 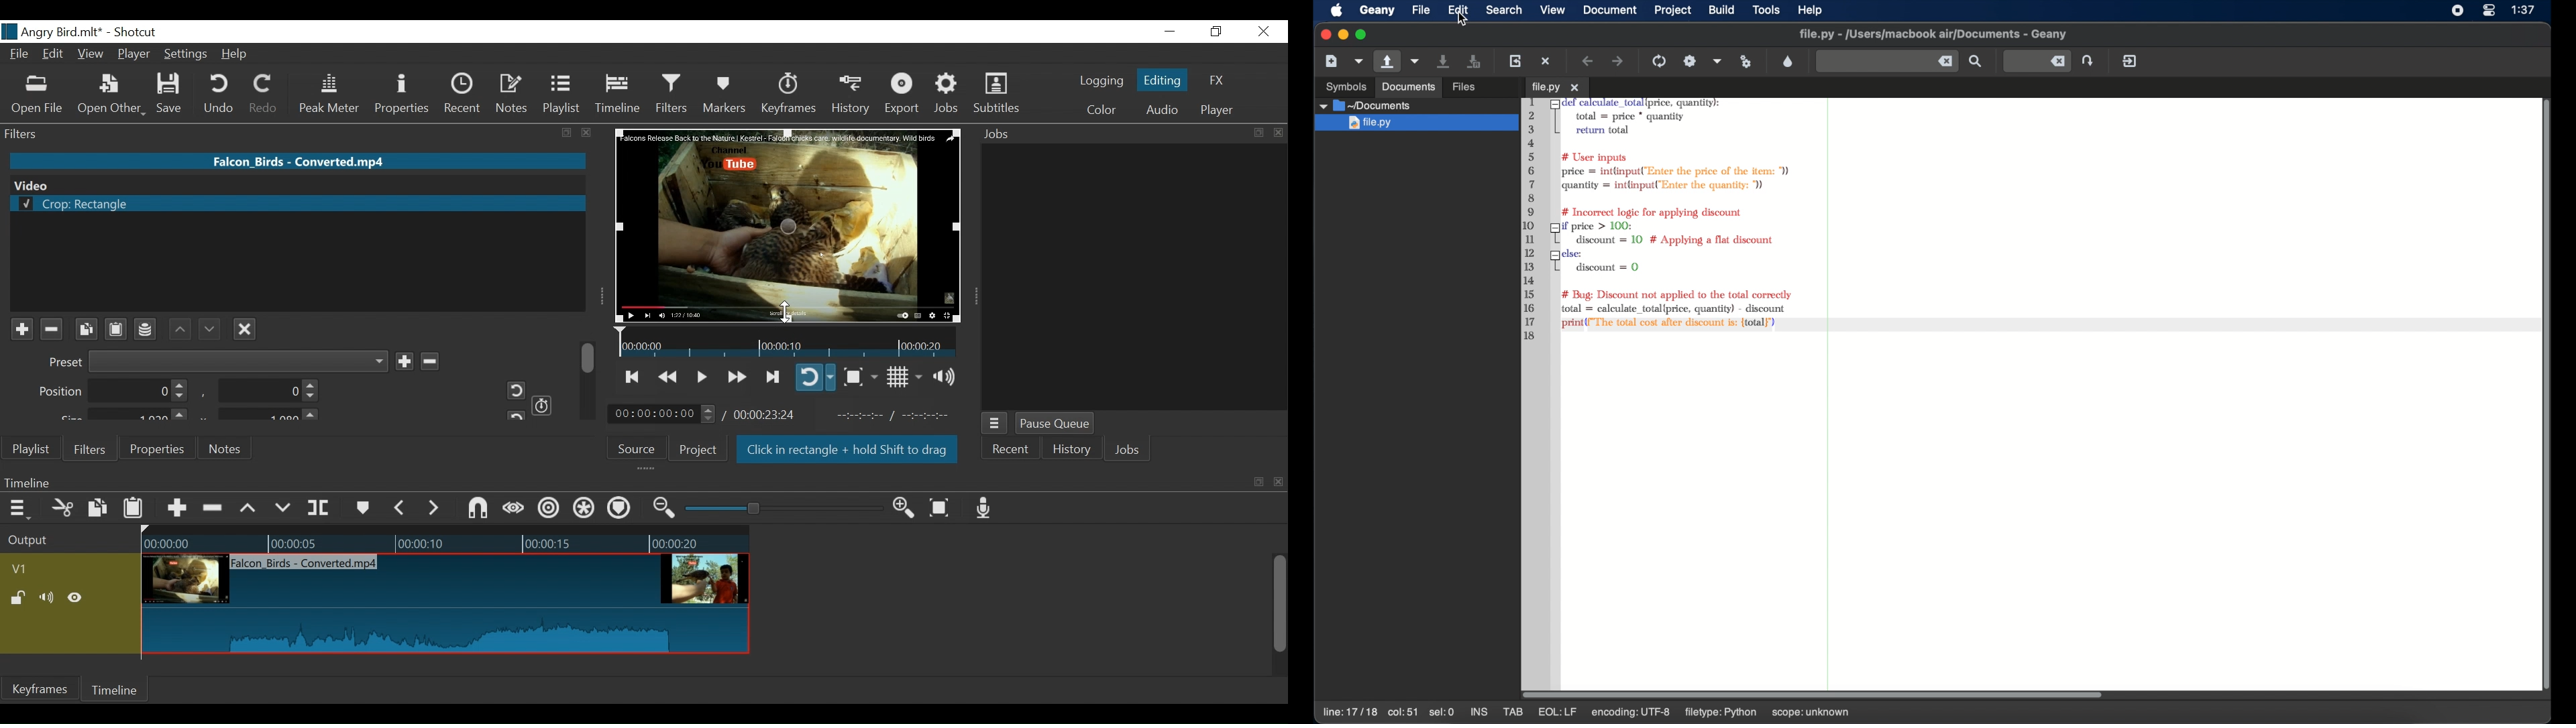 What do you see at coordinates (984, 507) in the screenshot?
I see `Record audio` at bounding box center [984, 507].